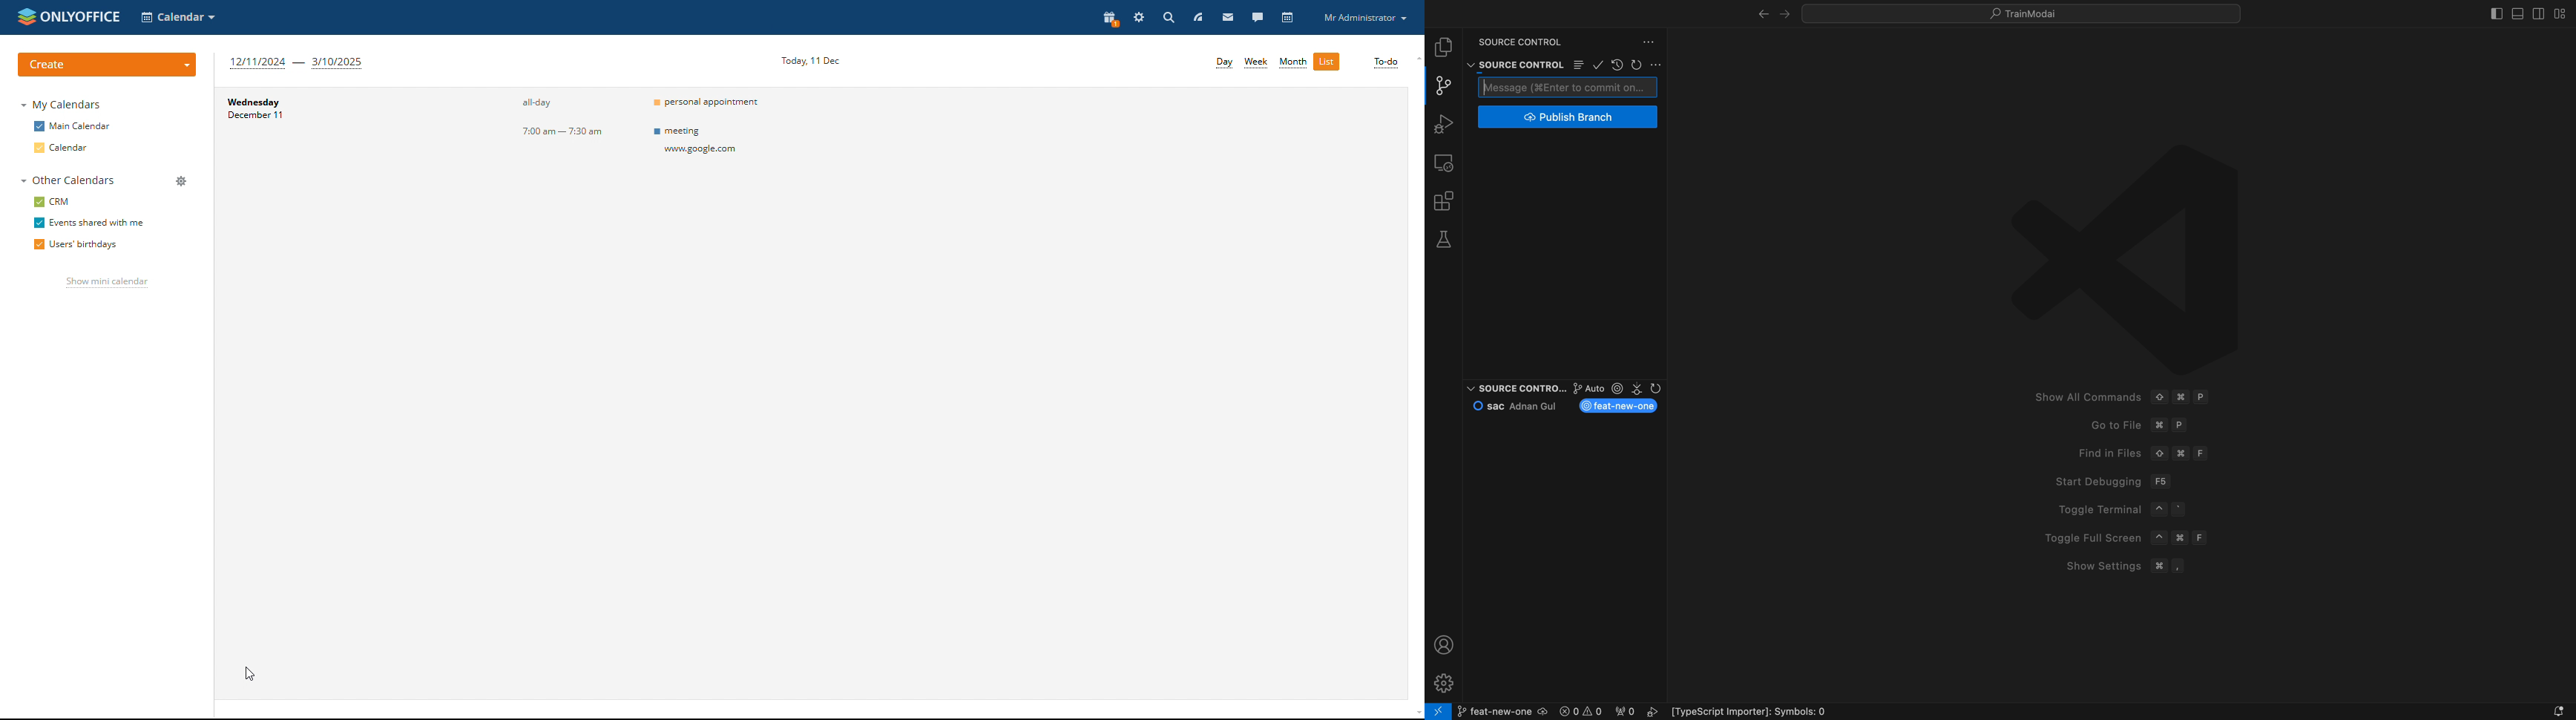 The width and height of the screenshot is (2576, 728). What do you see at coordinates (1140, 17) in the screenshot?
I see `settings` at bounding box center [1140, 17].